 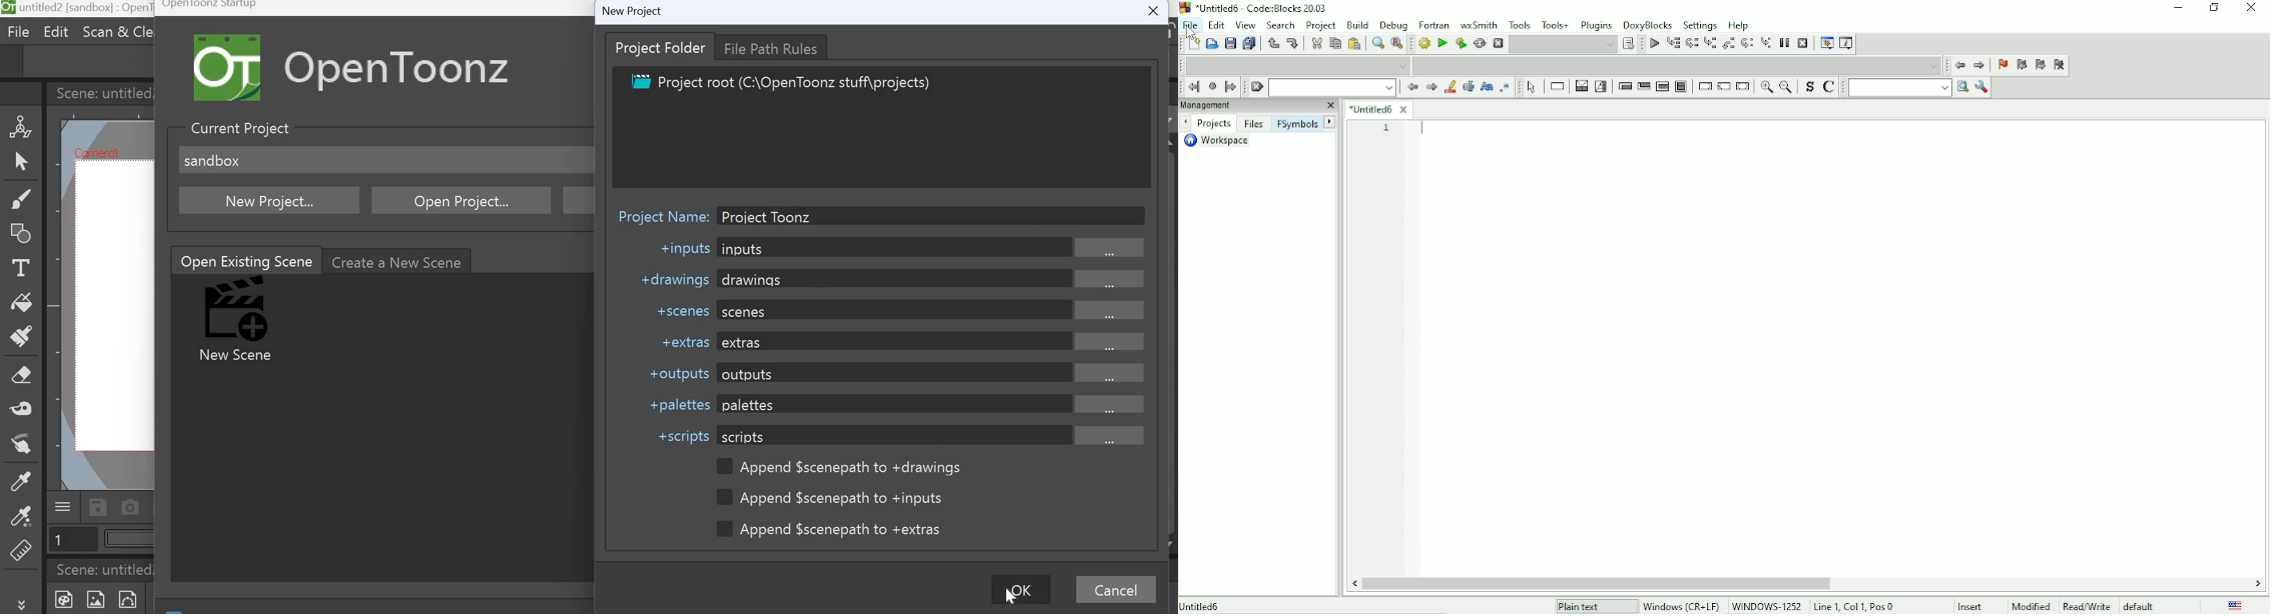 What do you see at coordinates (1394, 26) in the screenshot?
I see `Debug` at bounding box center [1394, 26].